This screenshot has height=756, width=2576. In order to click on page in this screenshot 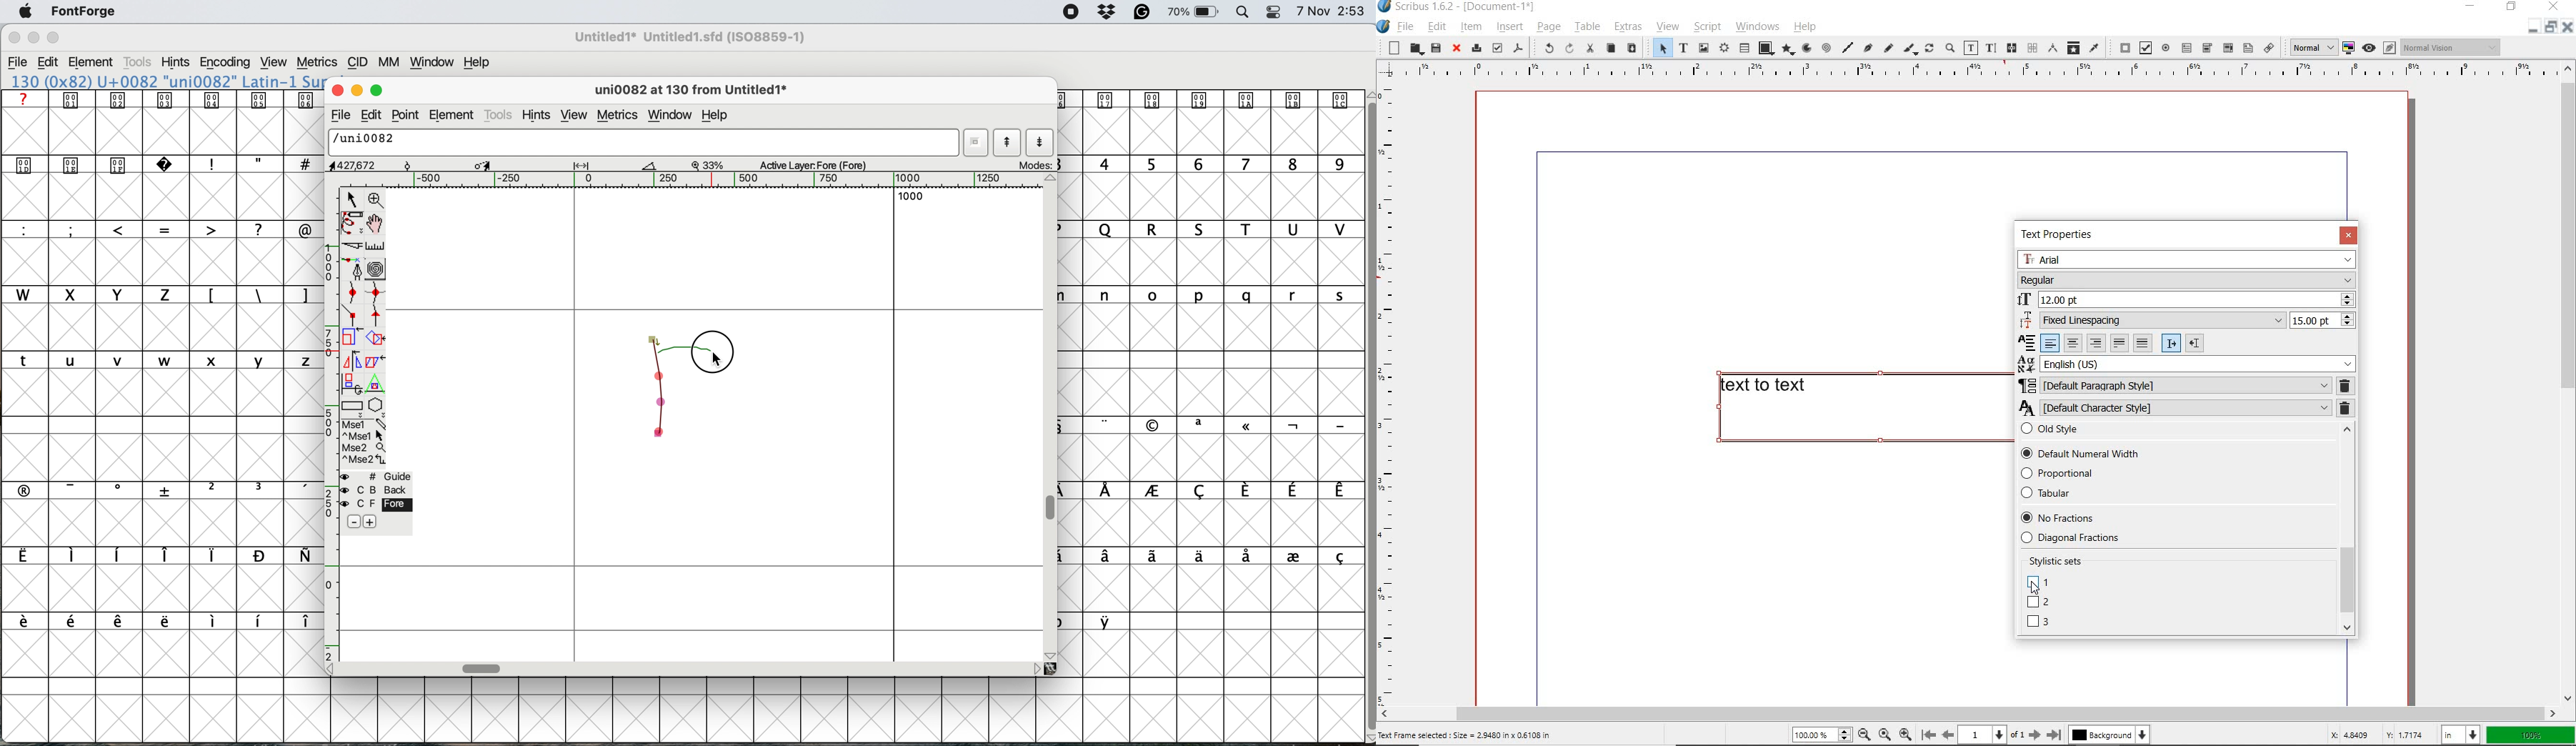, I will do `click(1548, 28)`.